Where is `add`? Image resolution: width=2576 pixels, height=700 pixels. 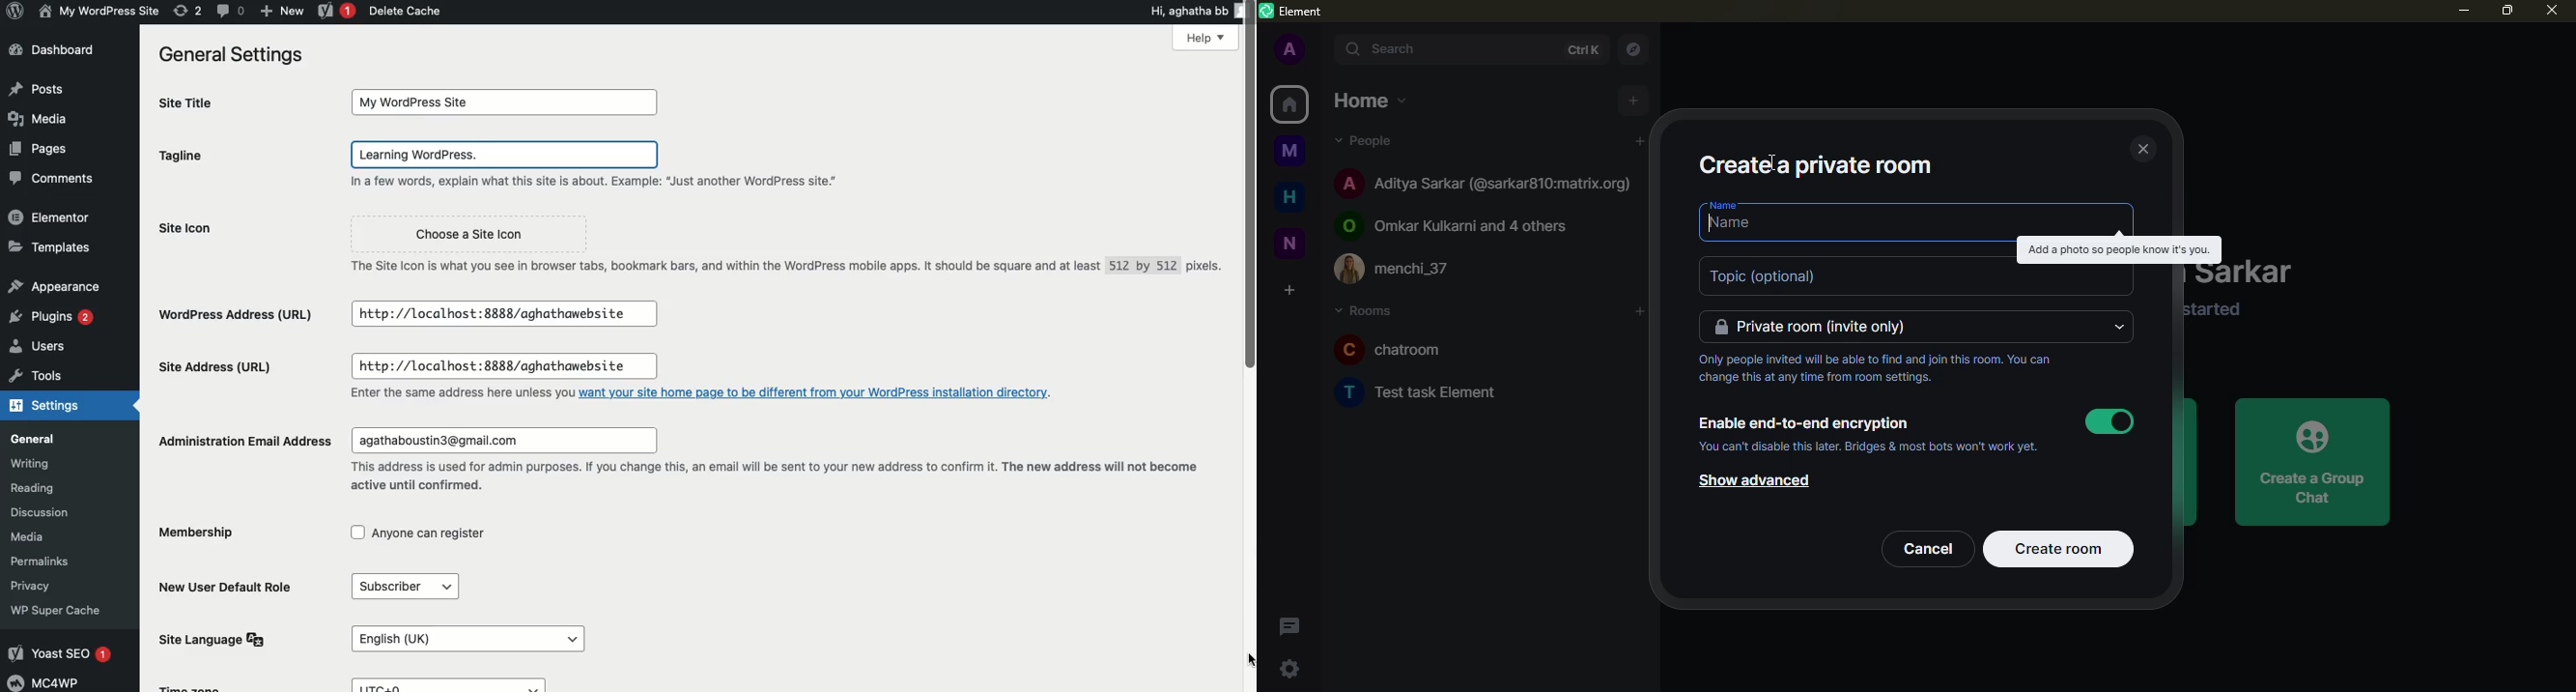
add is located at coordinates (1640, 310).